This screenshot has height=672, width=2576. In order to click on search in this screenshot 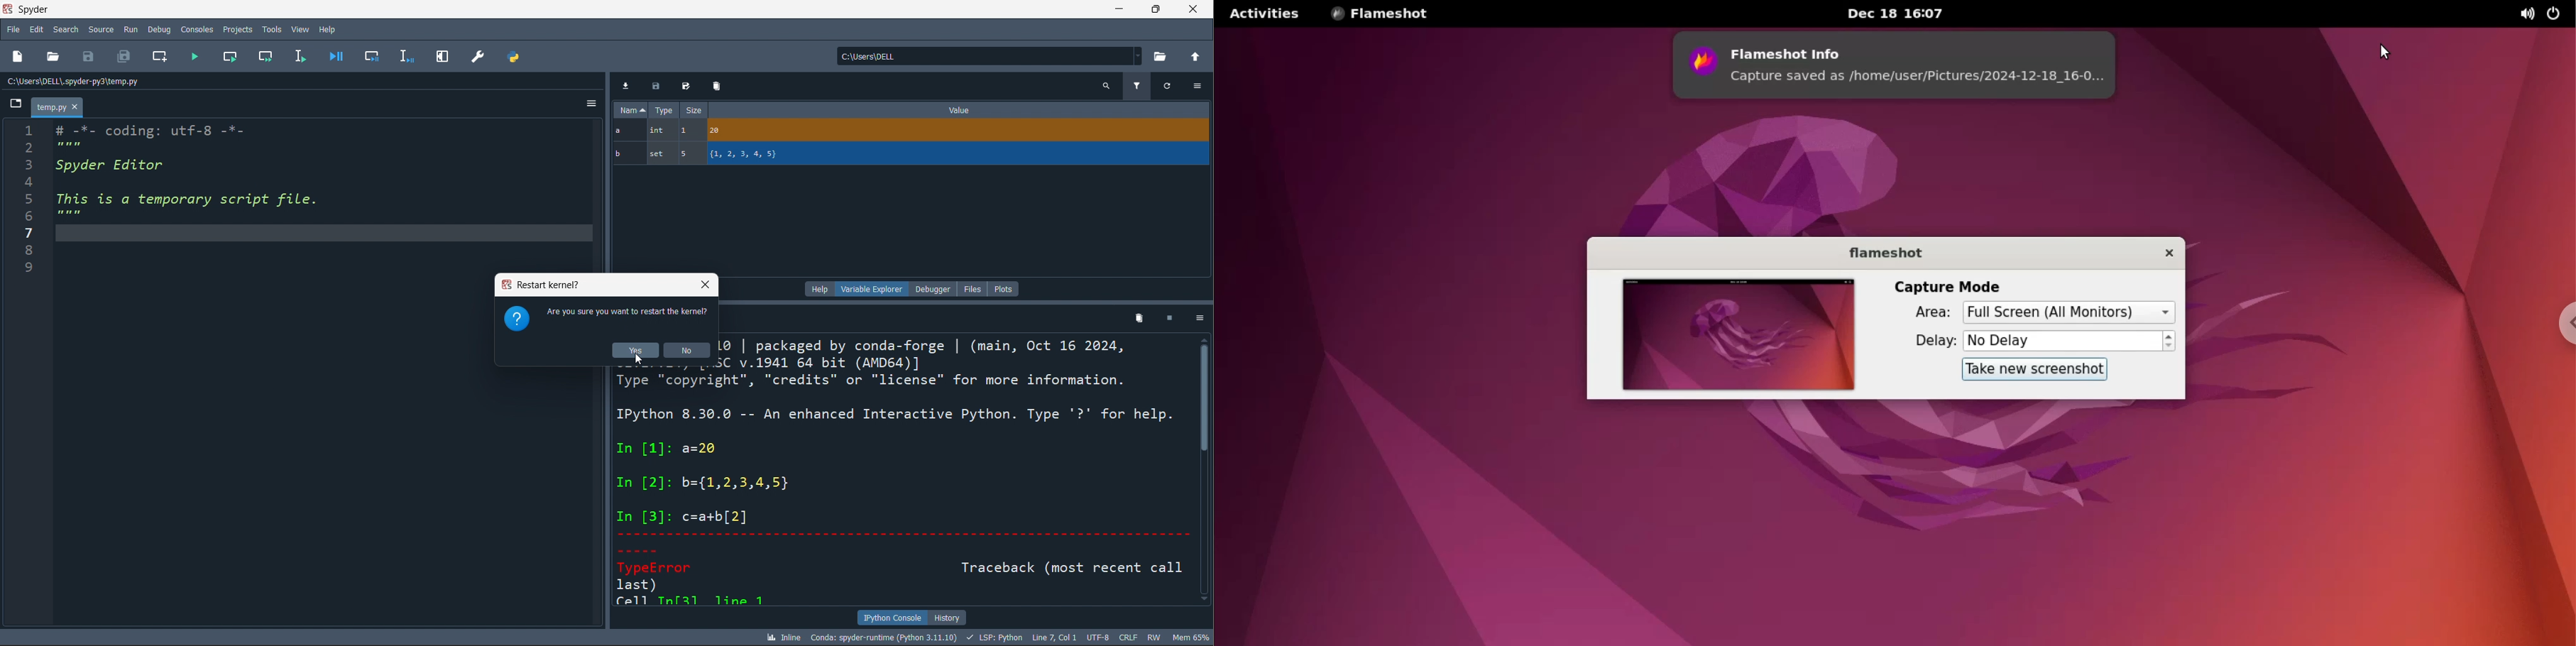, I will do `click(66, 30)`.